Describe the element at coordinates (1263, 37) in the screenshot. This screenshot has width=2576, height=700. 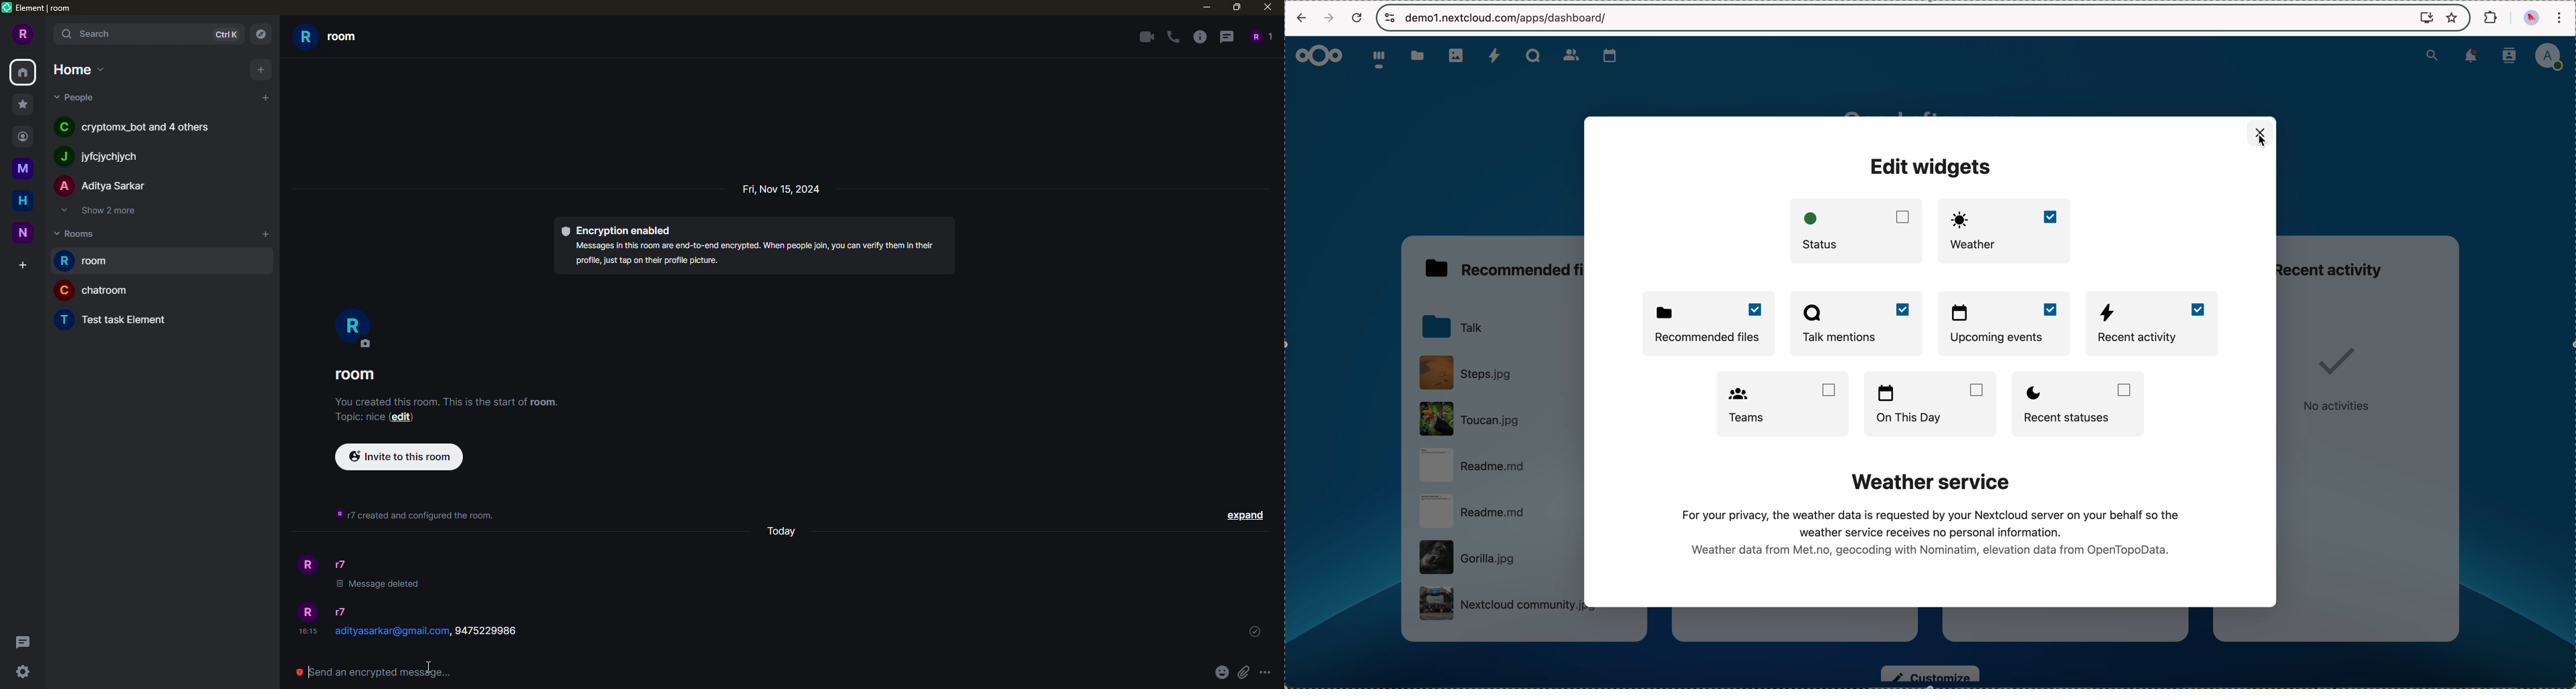
I see `people` at that location.